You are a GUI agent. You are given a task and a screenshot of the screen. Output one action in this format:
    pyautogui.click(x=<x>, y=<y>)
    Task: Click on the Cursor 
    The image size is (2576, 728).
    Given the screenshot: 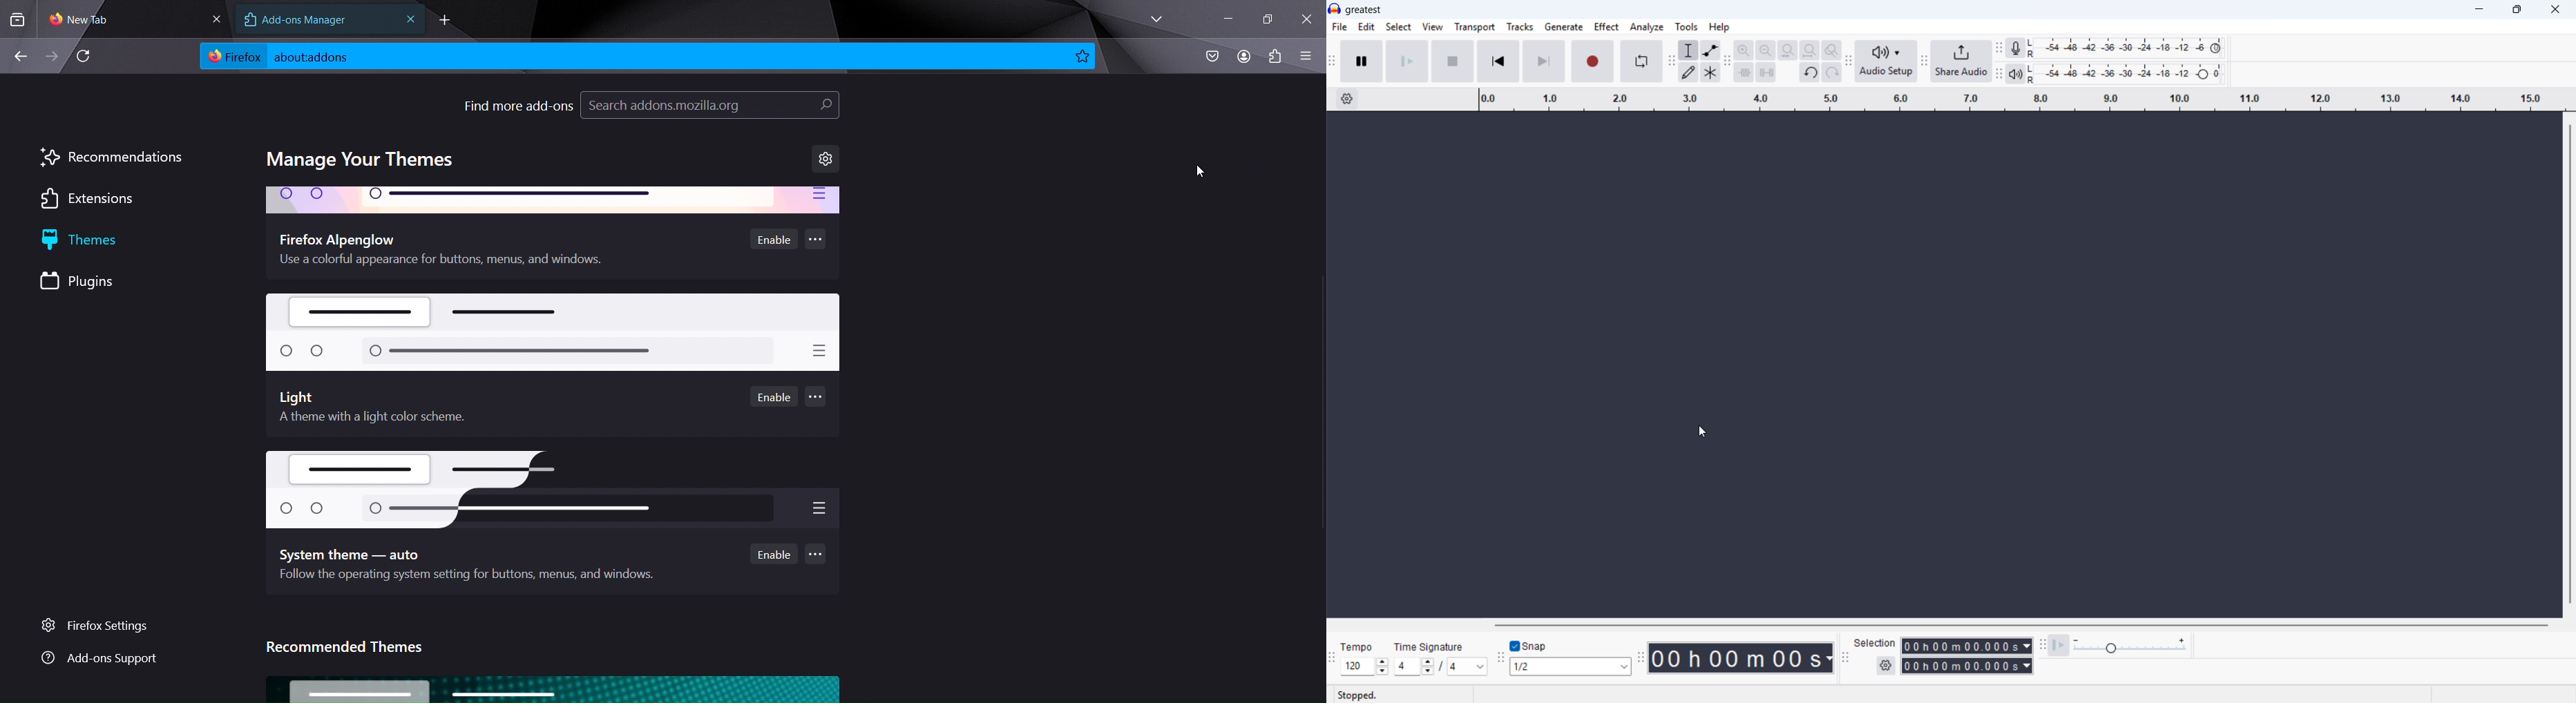 What is the action you would take?
    pyautogui.click(x=1701, y=432)
    